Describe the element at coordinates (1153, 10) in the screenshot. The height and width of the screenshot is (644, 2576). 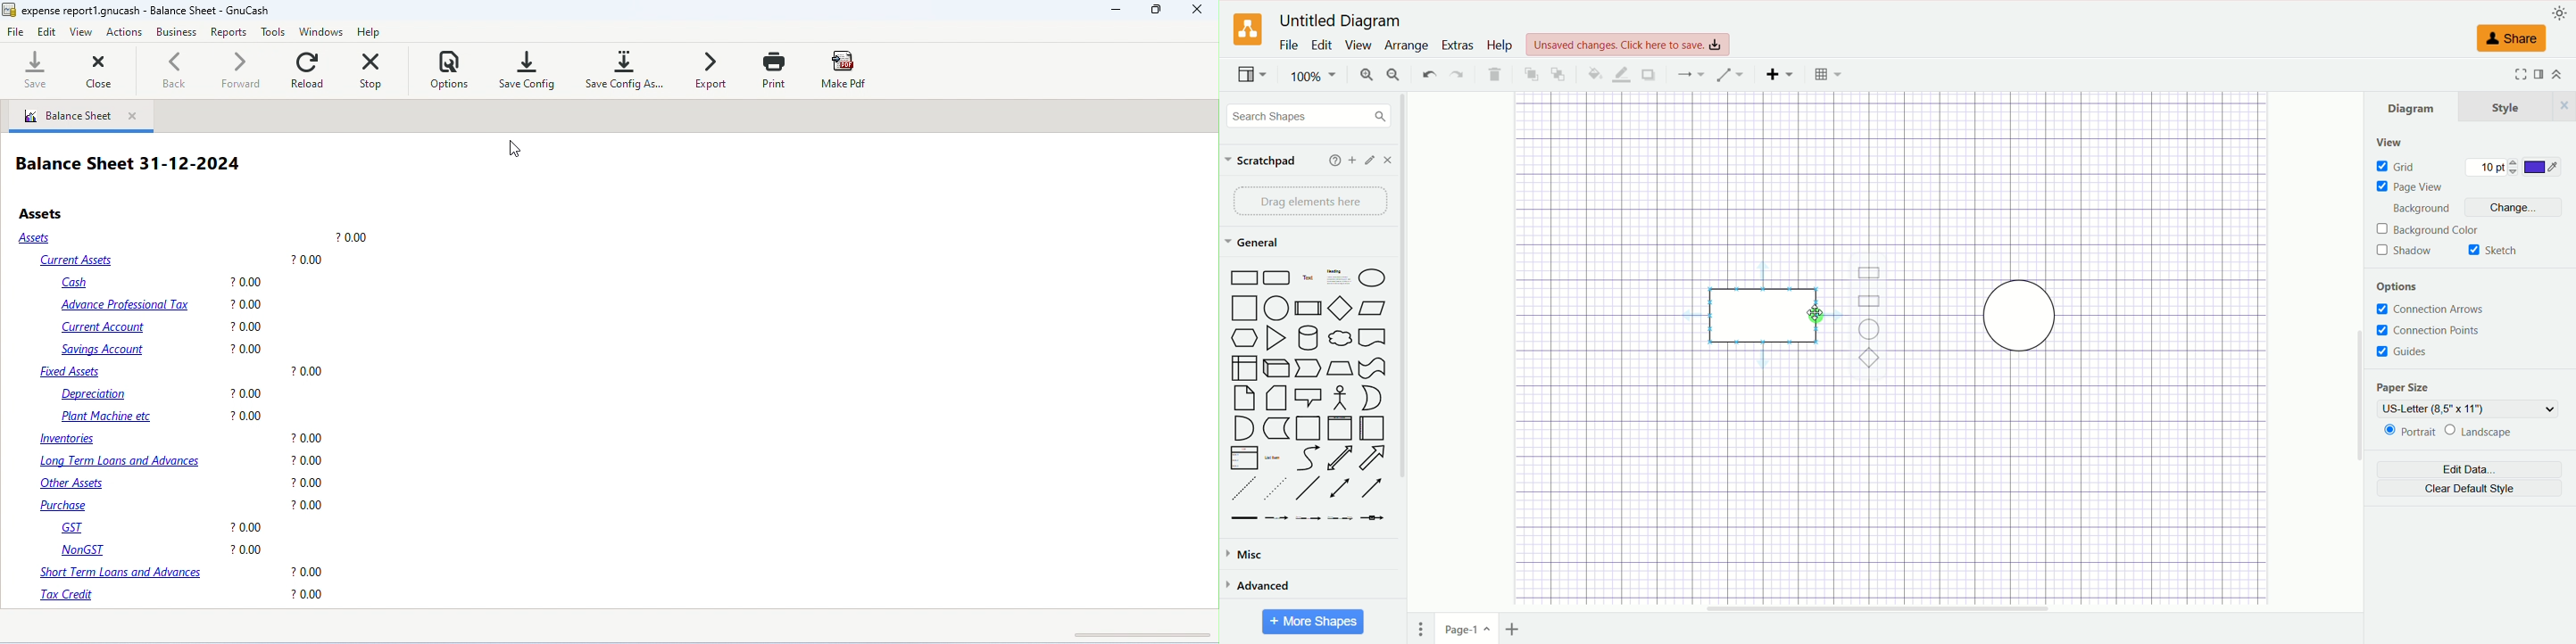
I see `maximize` at that location.